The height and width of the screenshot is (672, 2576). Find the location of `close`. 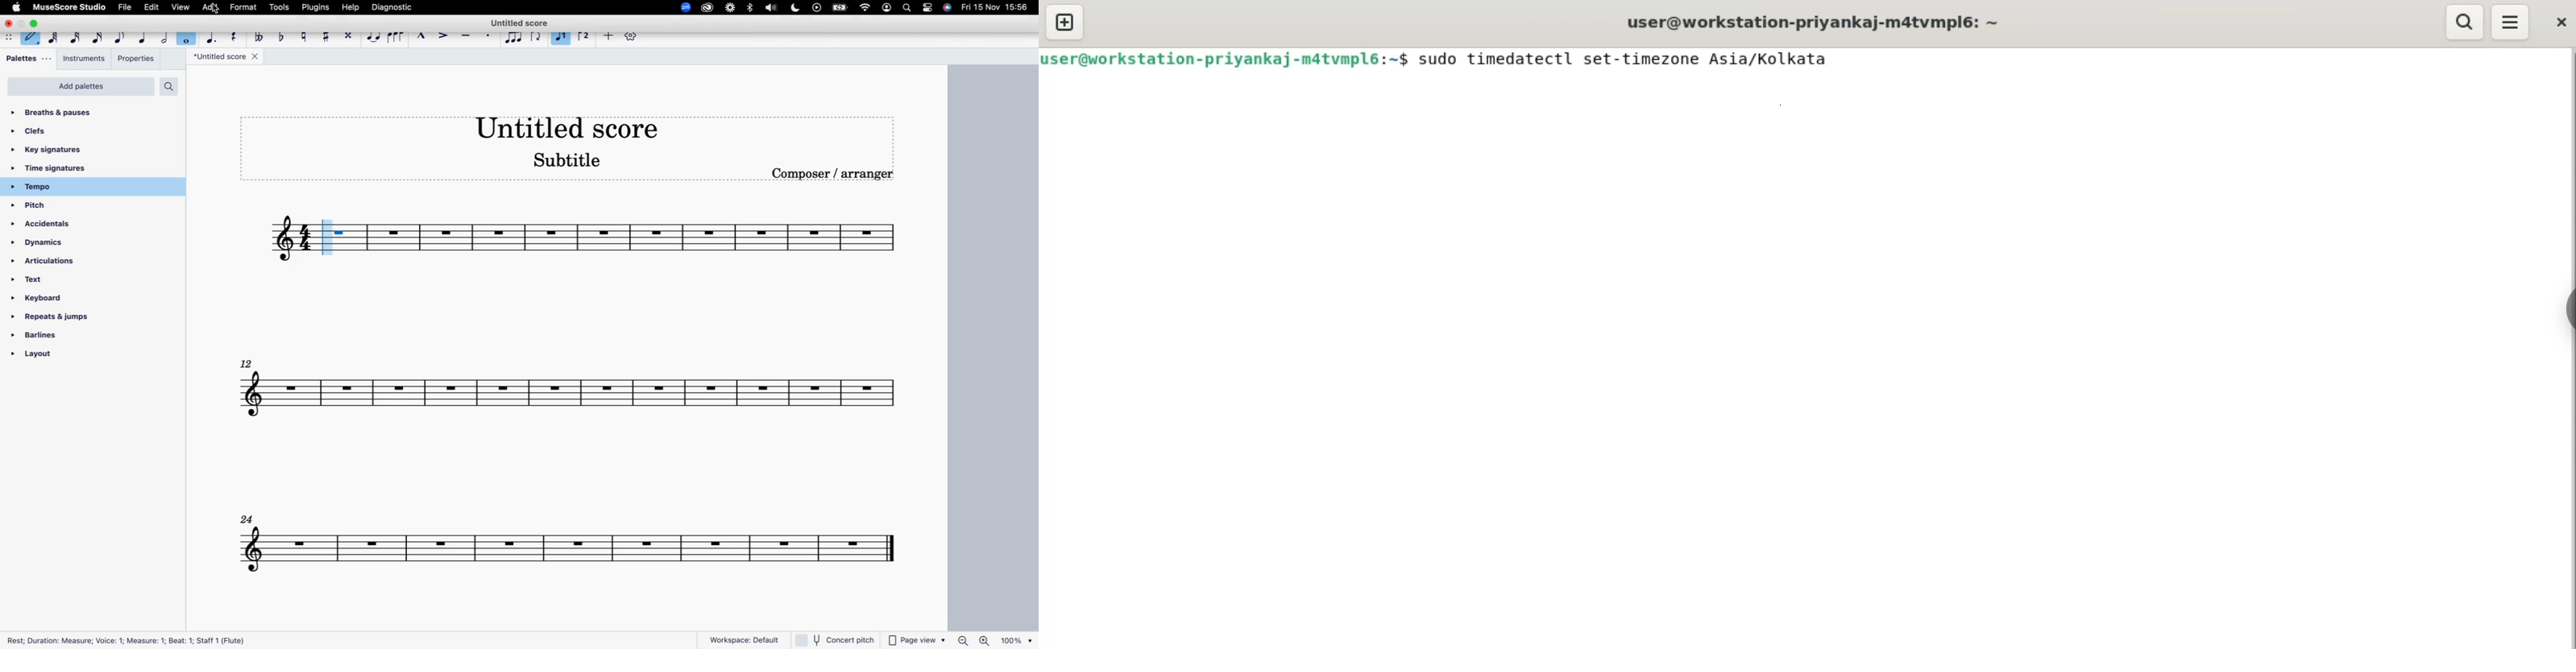

close is located at coordinates (2562, 23).